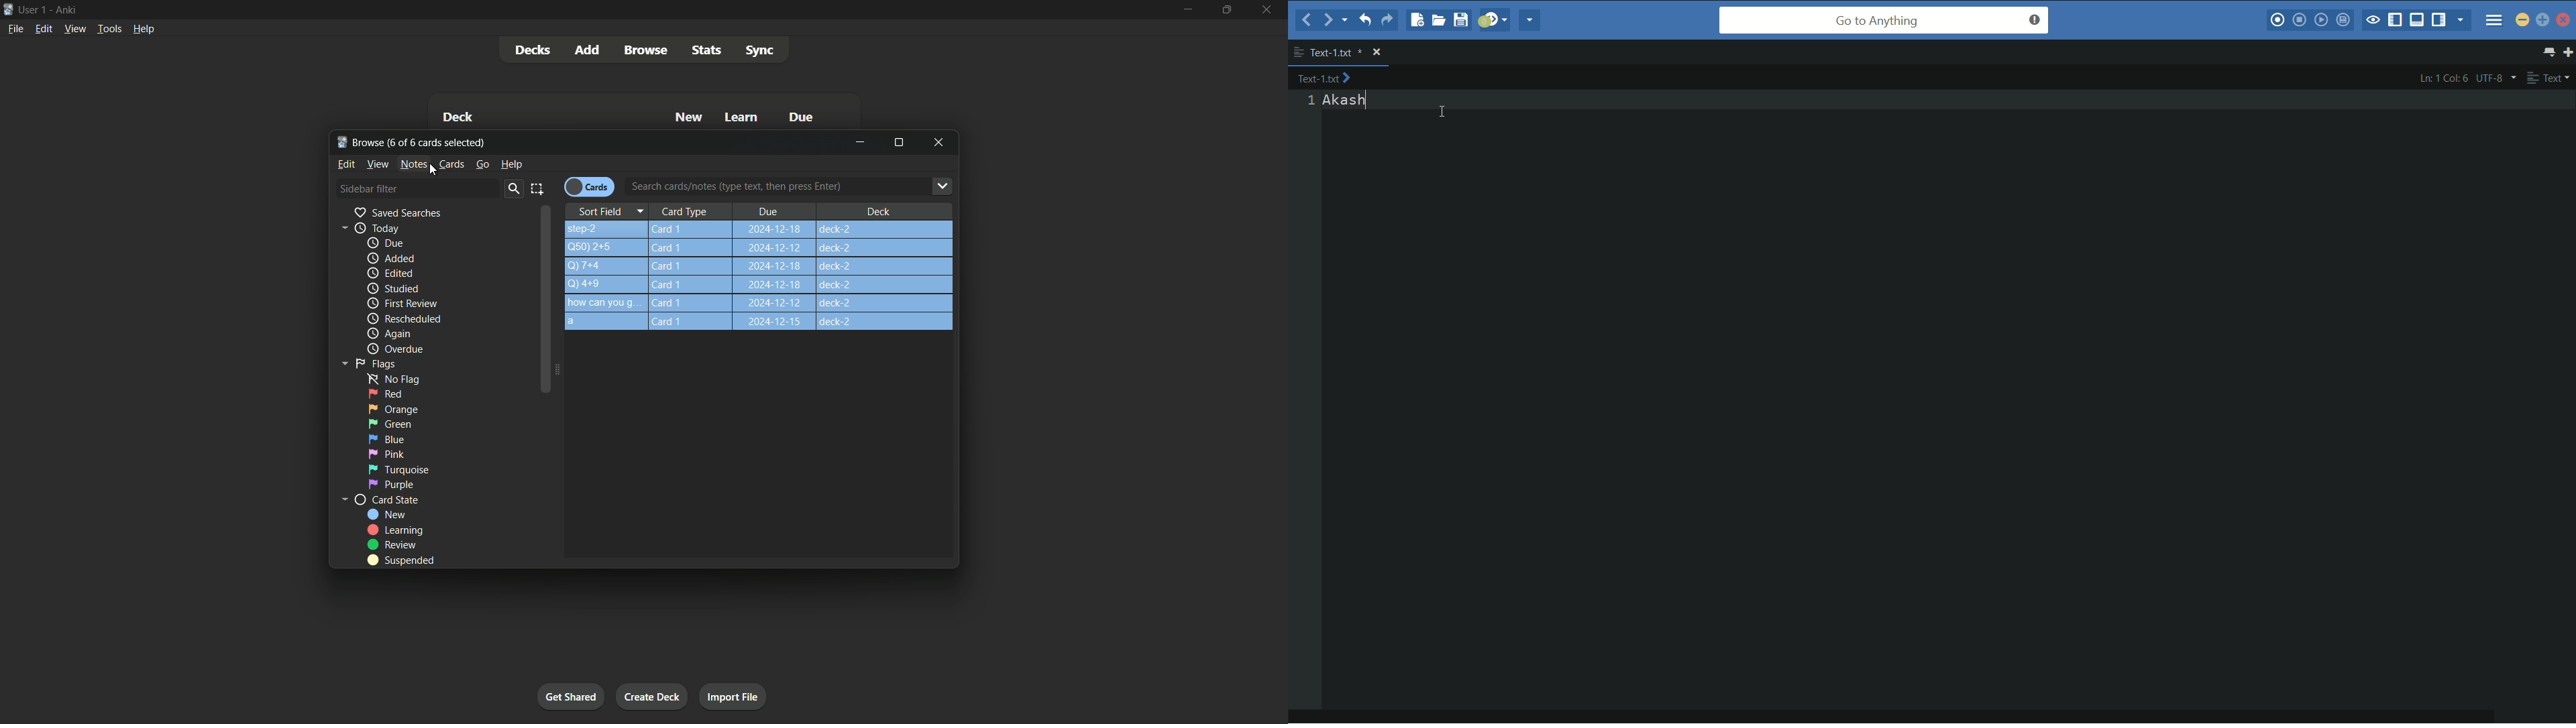 This screenshot has width=2576, height=728. I want to click on Add, so click(589, 50).